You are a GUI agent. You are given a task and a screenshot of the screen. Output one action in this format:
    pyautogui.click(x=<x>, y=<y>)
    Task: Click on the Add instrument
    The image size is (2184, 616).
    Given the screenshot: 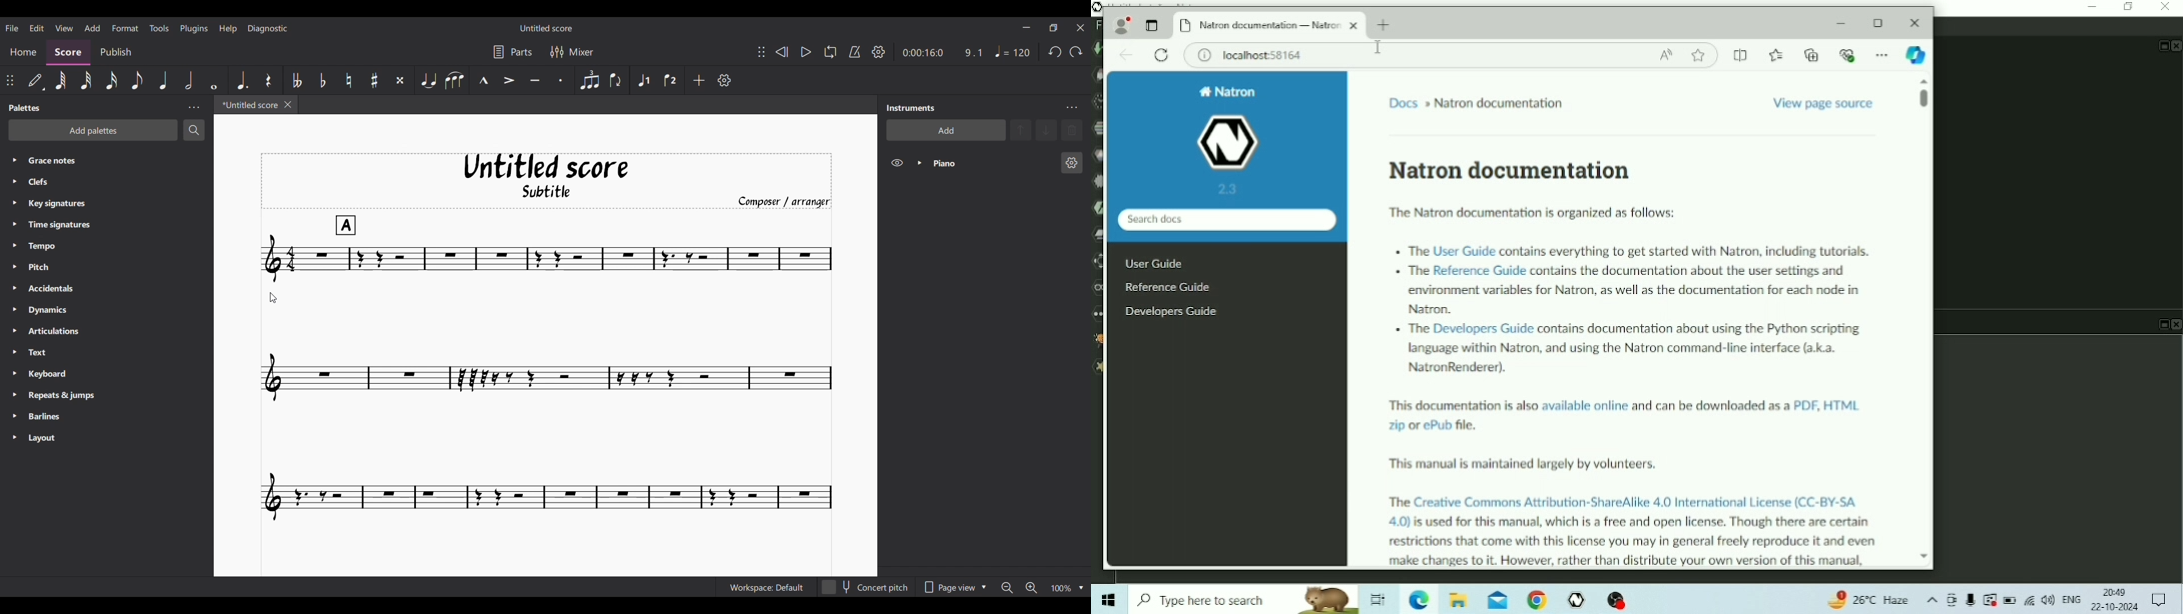 What is the action you would take?
    pyautogui.click(x=947, y=130)
    